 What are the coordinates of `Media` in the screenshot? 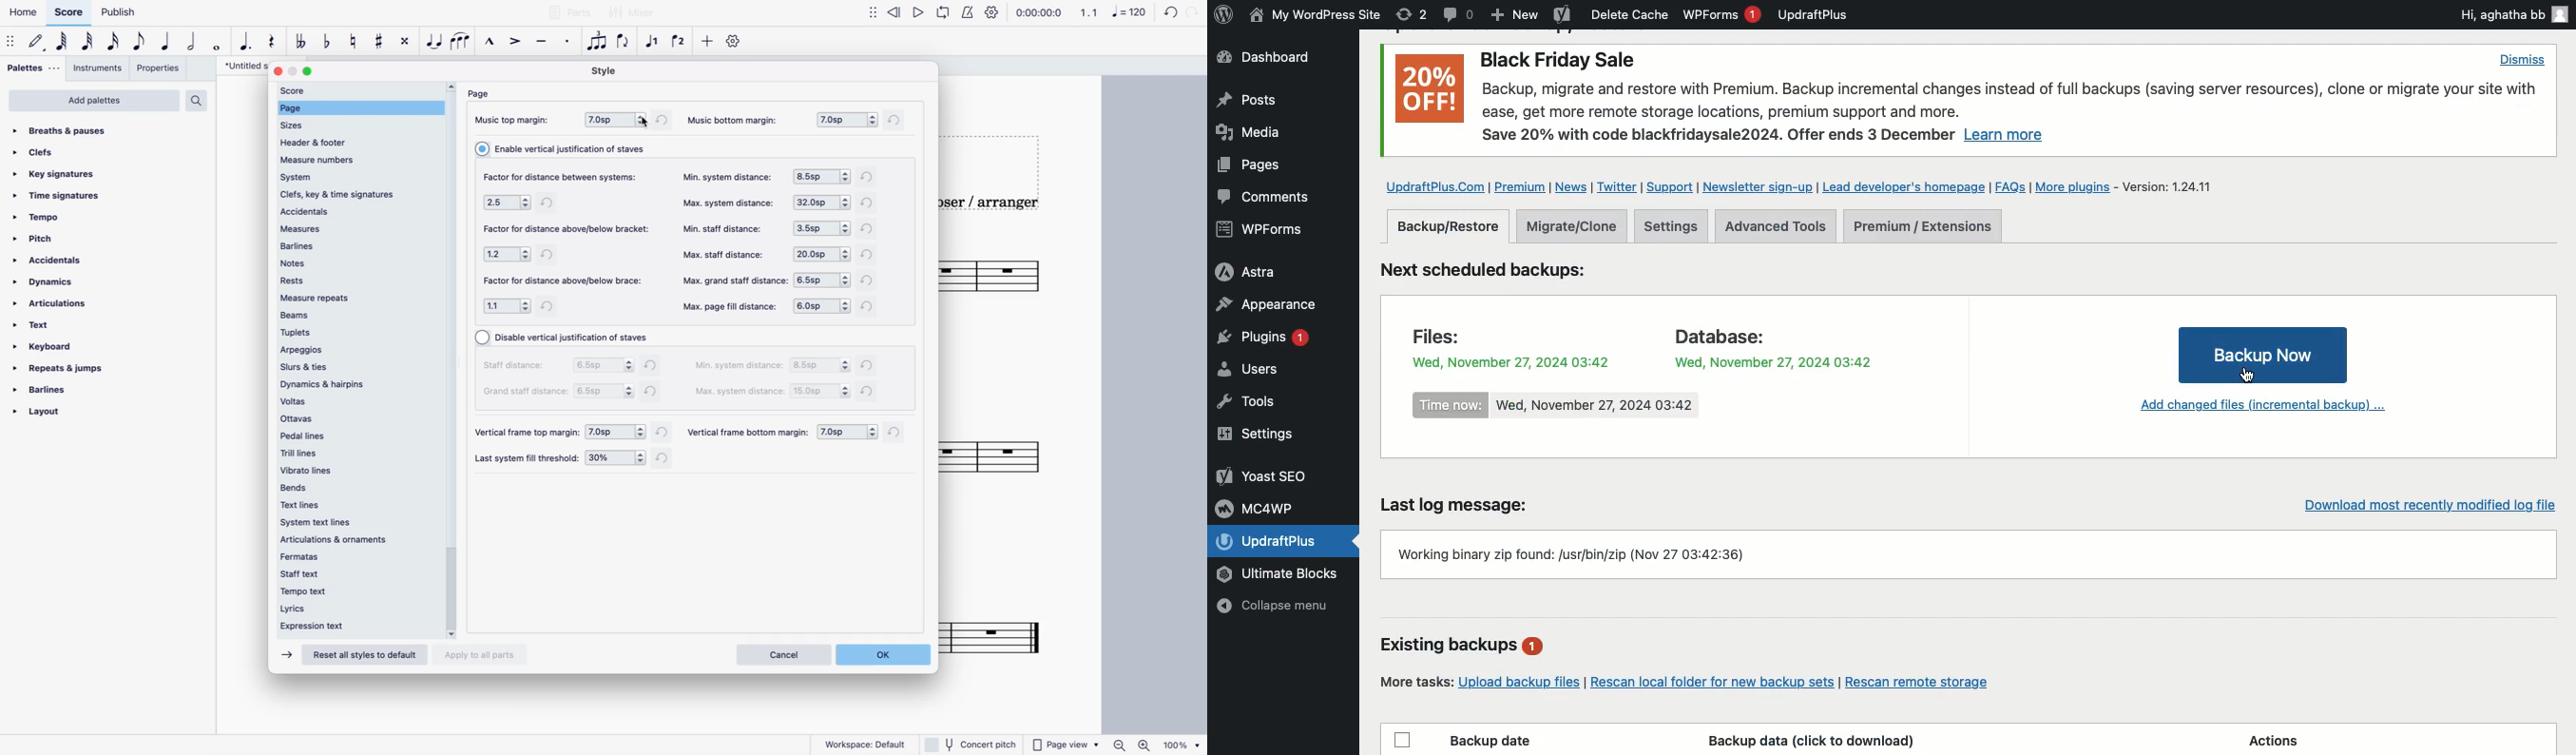 It's located at (1251, 131).